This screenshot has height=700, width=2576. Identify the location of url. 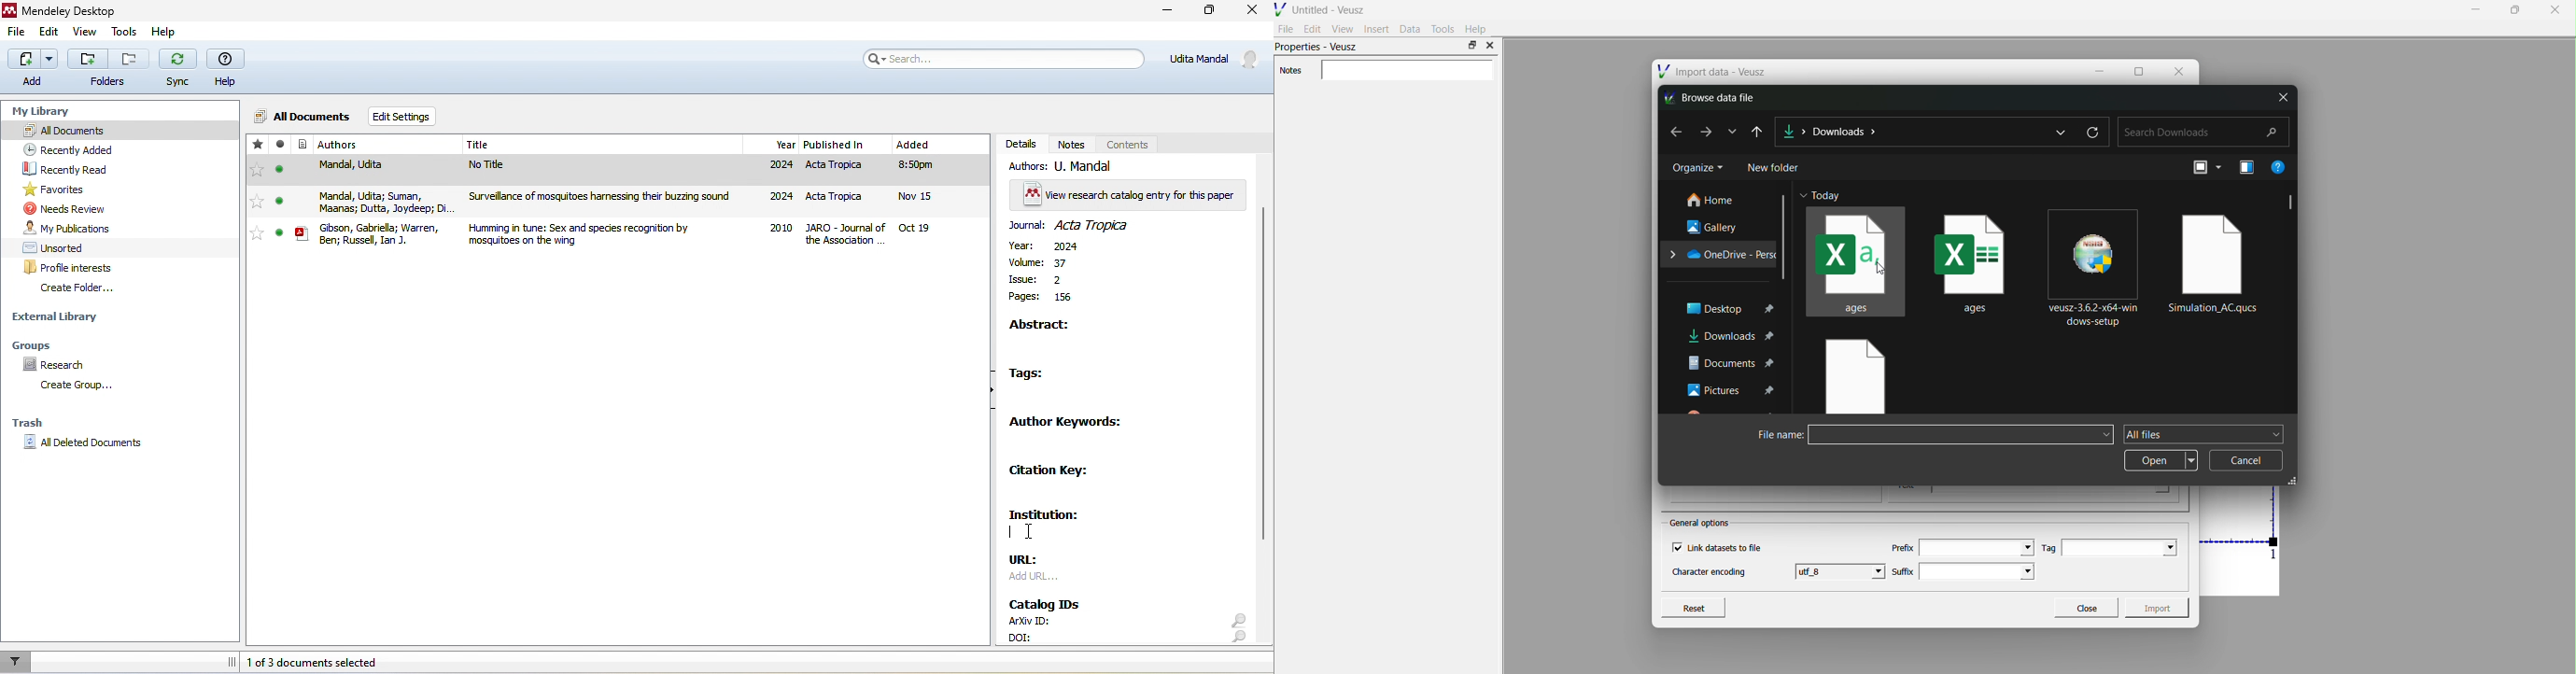
(1033, 561).